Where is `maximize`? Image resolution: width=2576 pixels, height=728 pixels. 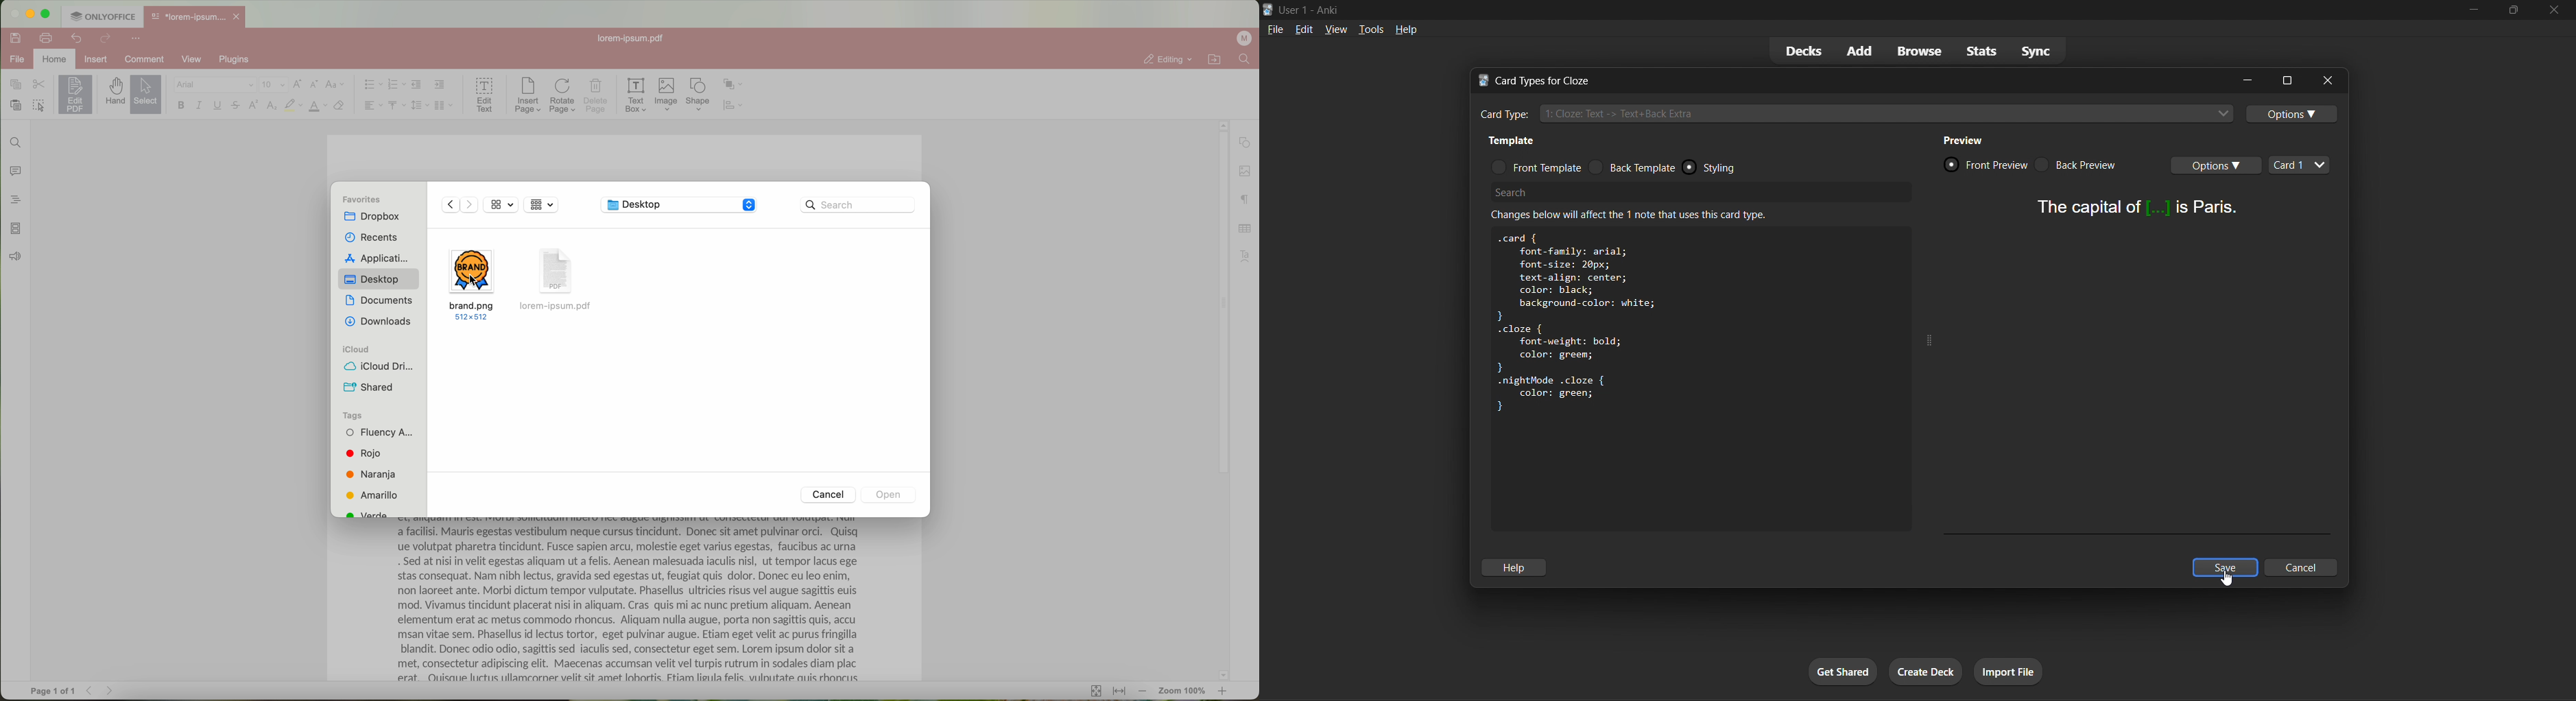
maximize is located at coordinates (2513, 11).